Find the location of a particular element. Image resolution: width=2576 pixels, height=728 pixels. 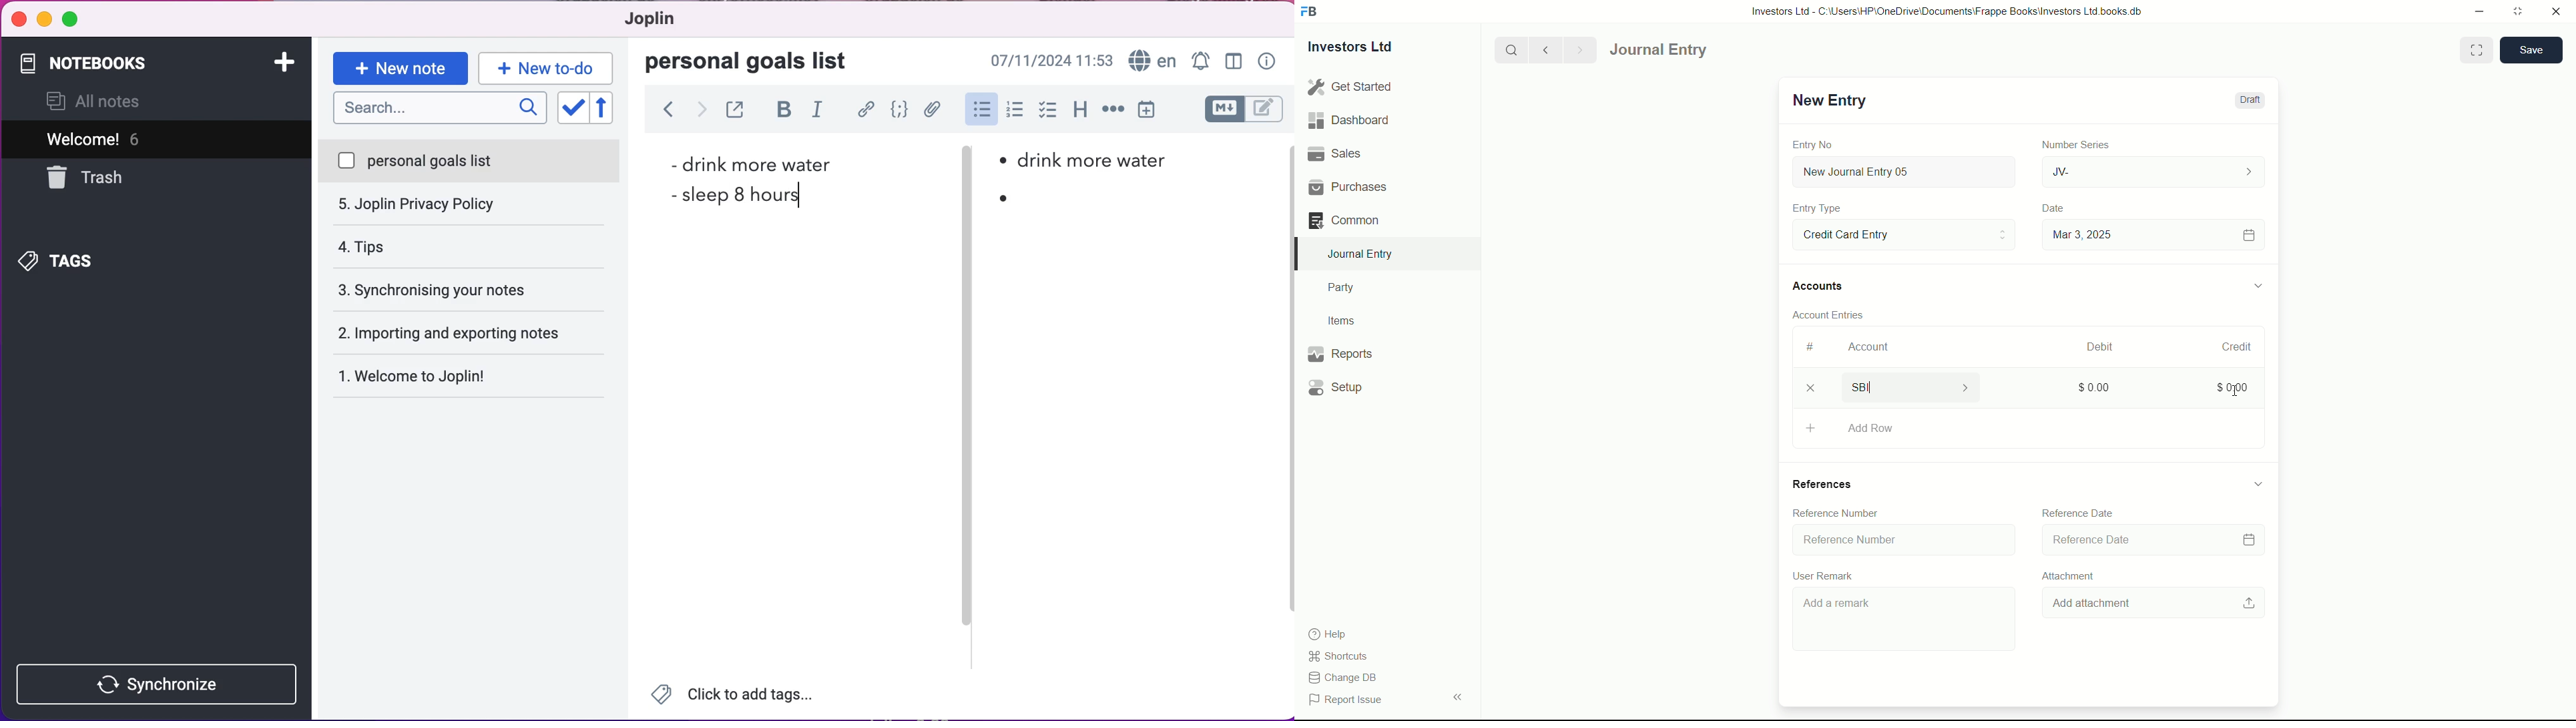

Toggle between form and full width is located at coordinates (2477, 50).